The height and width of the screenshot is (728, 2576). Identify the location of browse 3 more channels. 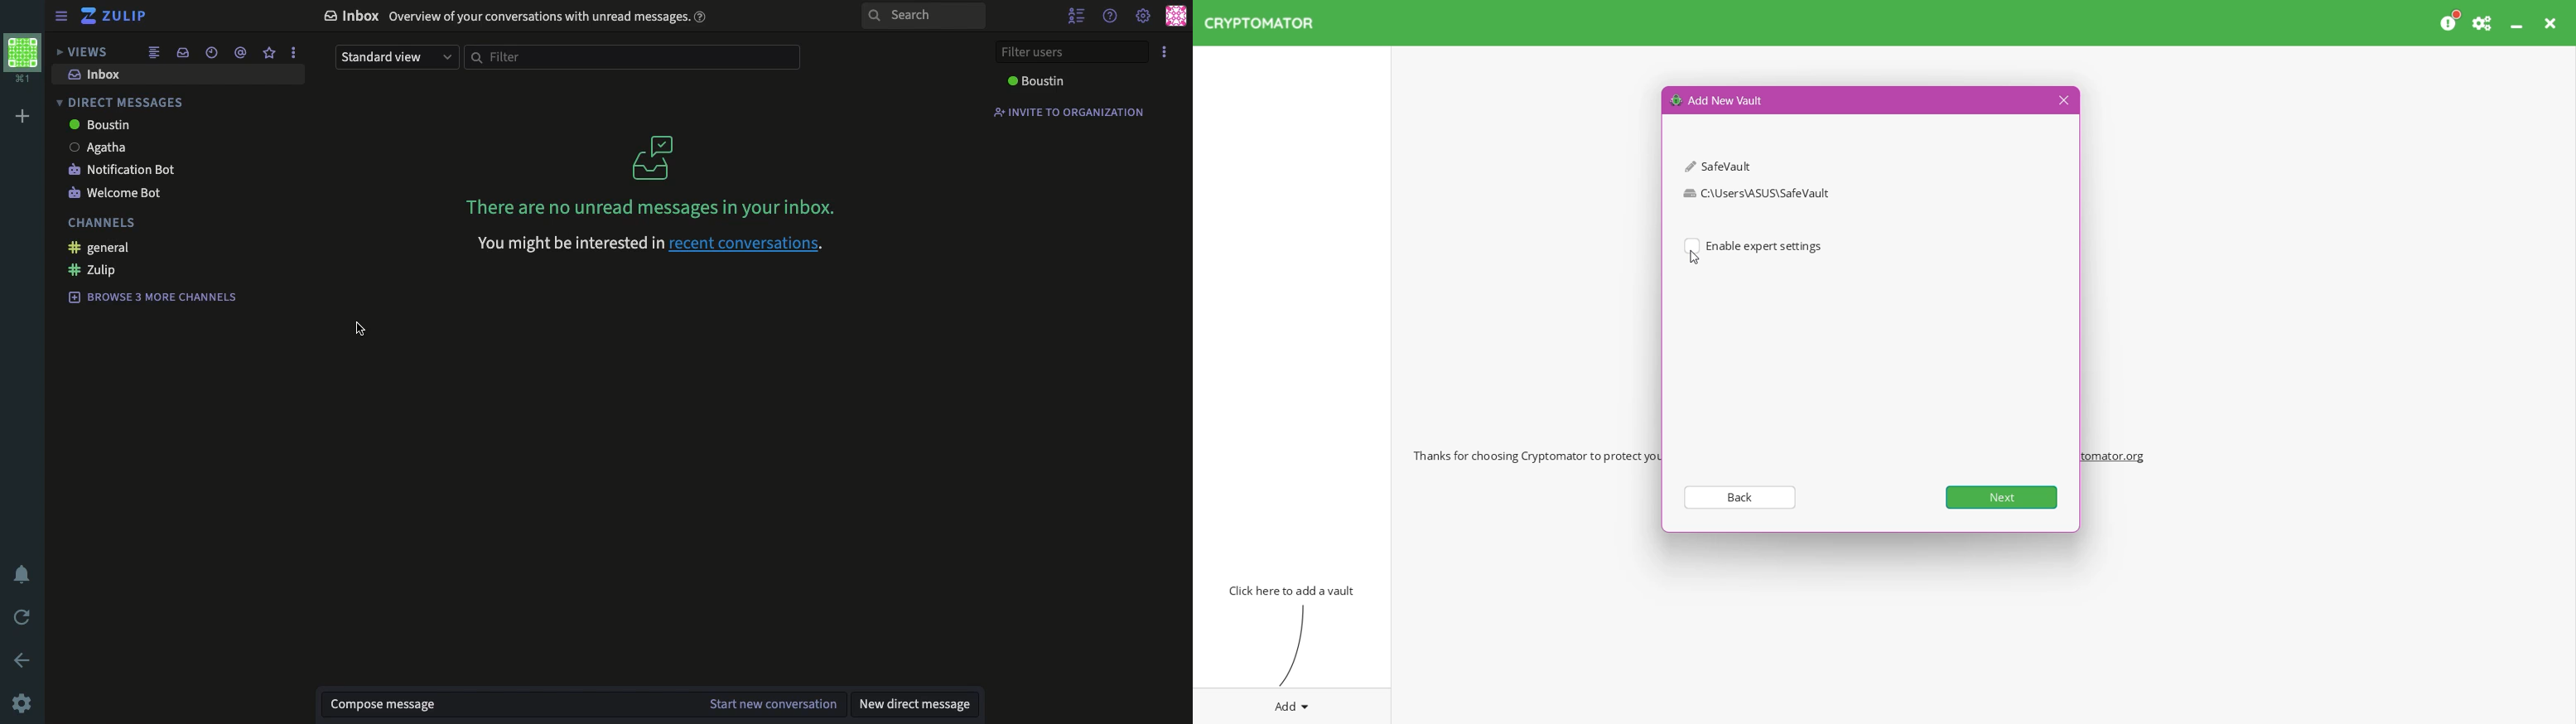
(152, 298).